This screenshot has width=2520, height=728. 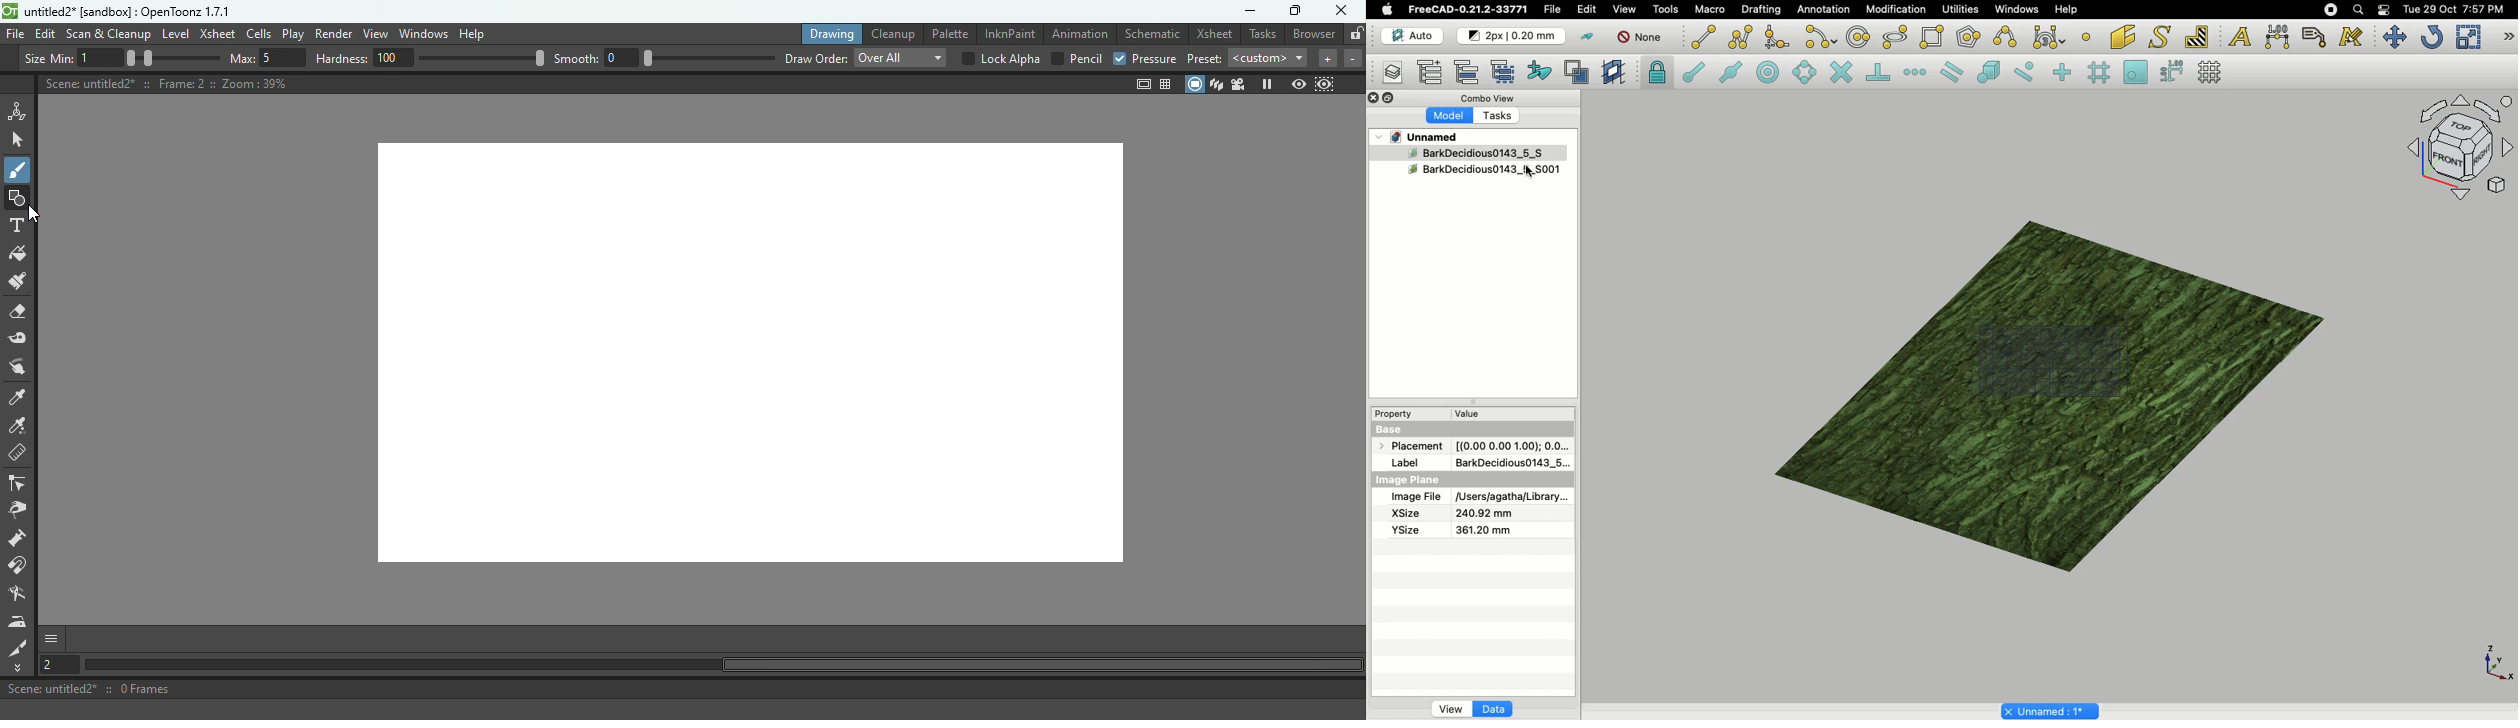 I want to click on Scan & Cleanup, so click(x=108, y=34).